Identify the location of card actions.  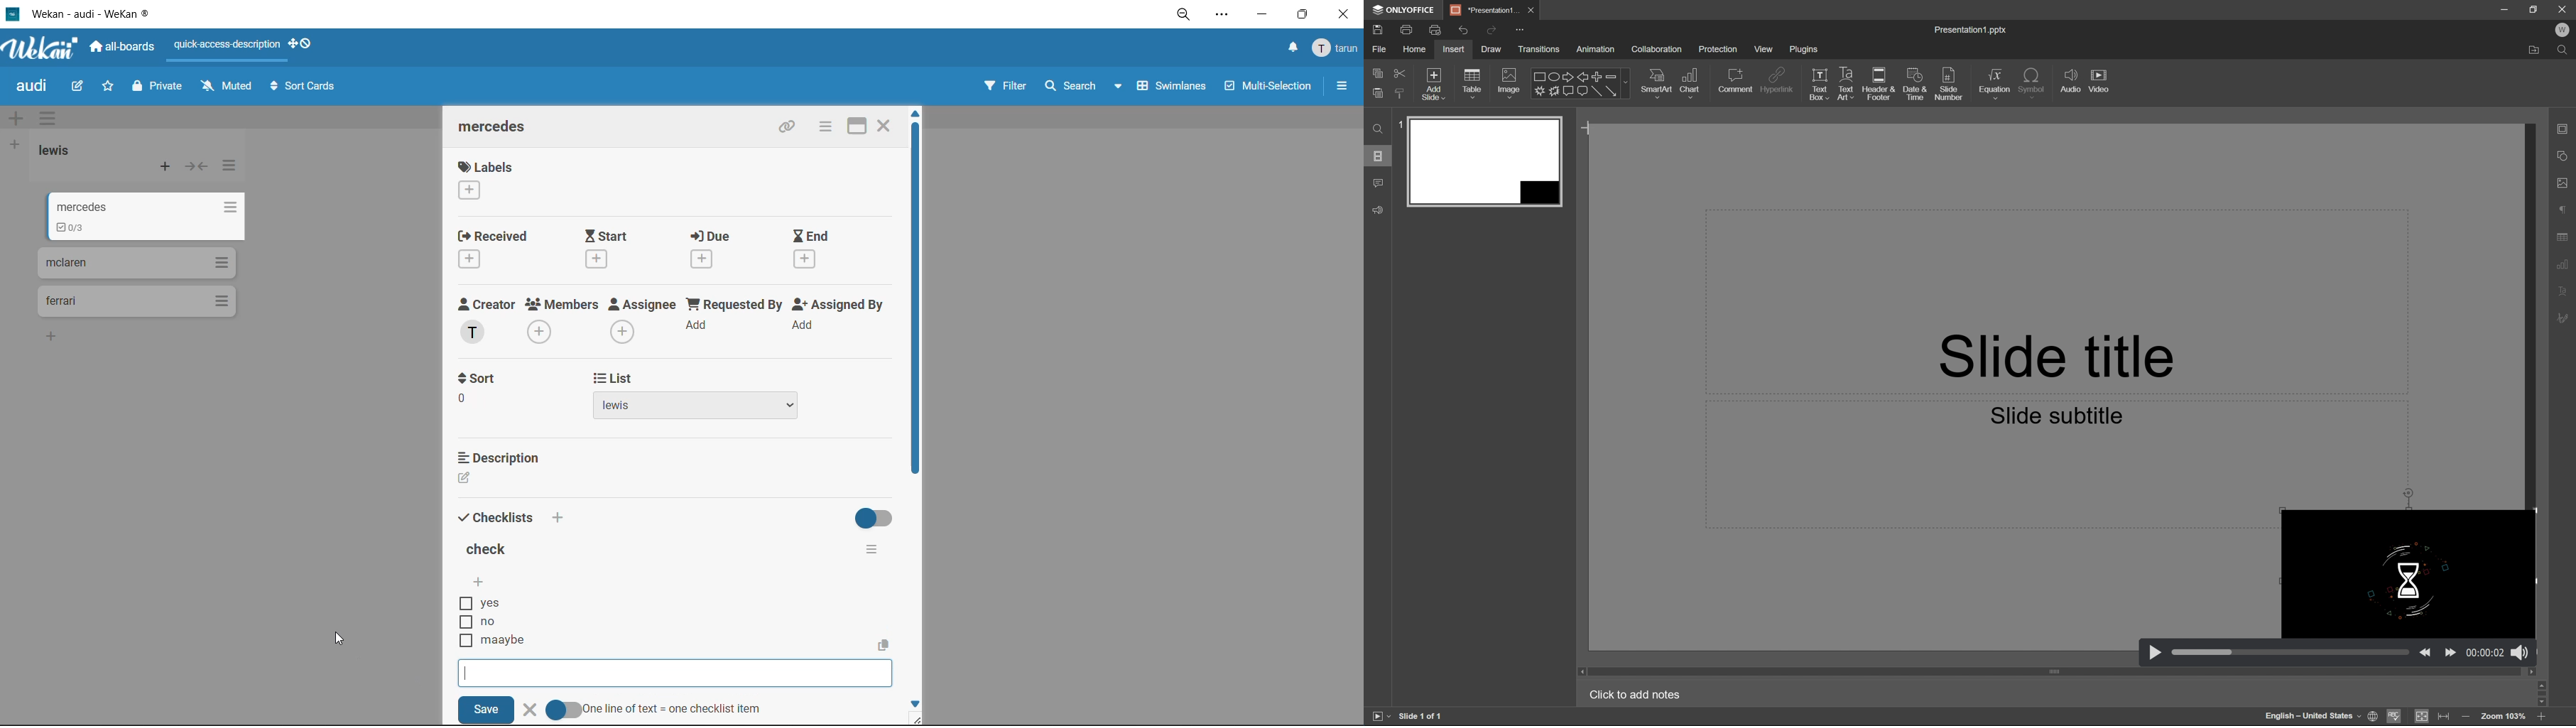
(821, 127).